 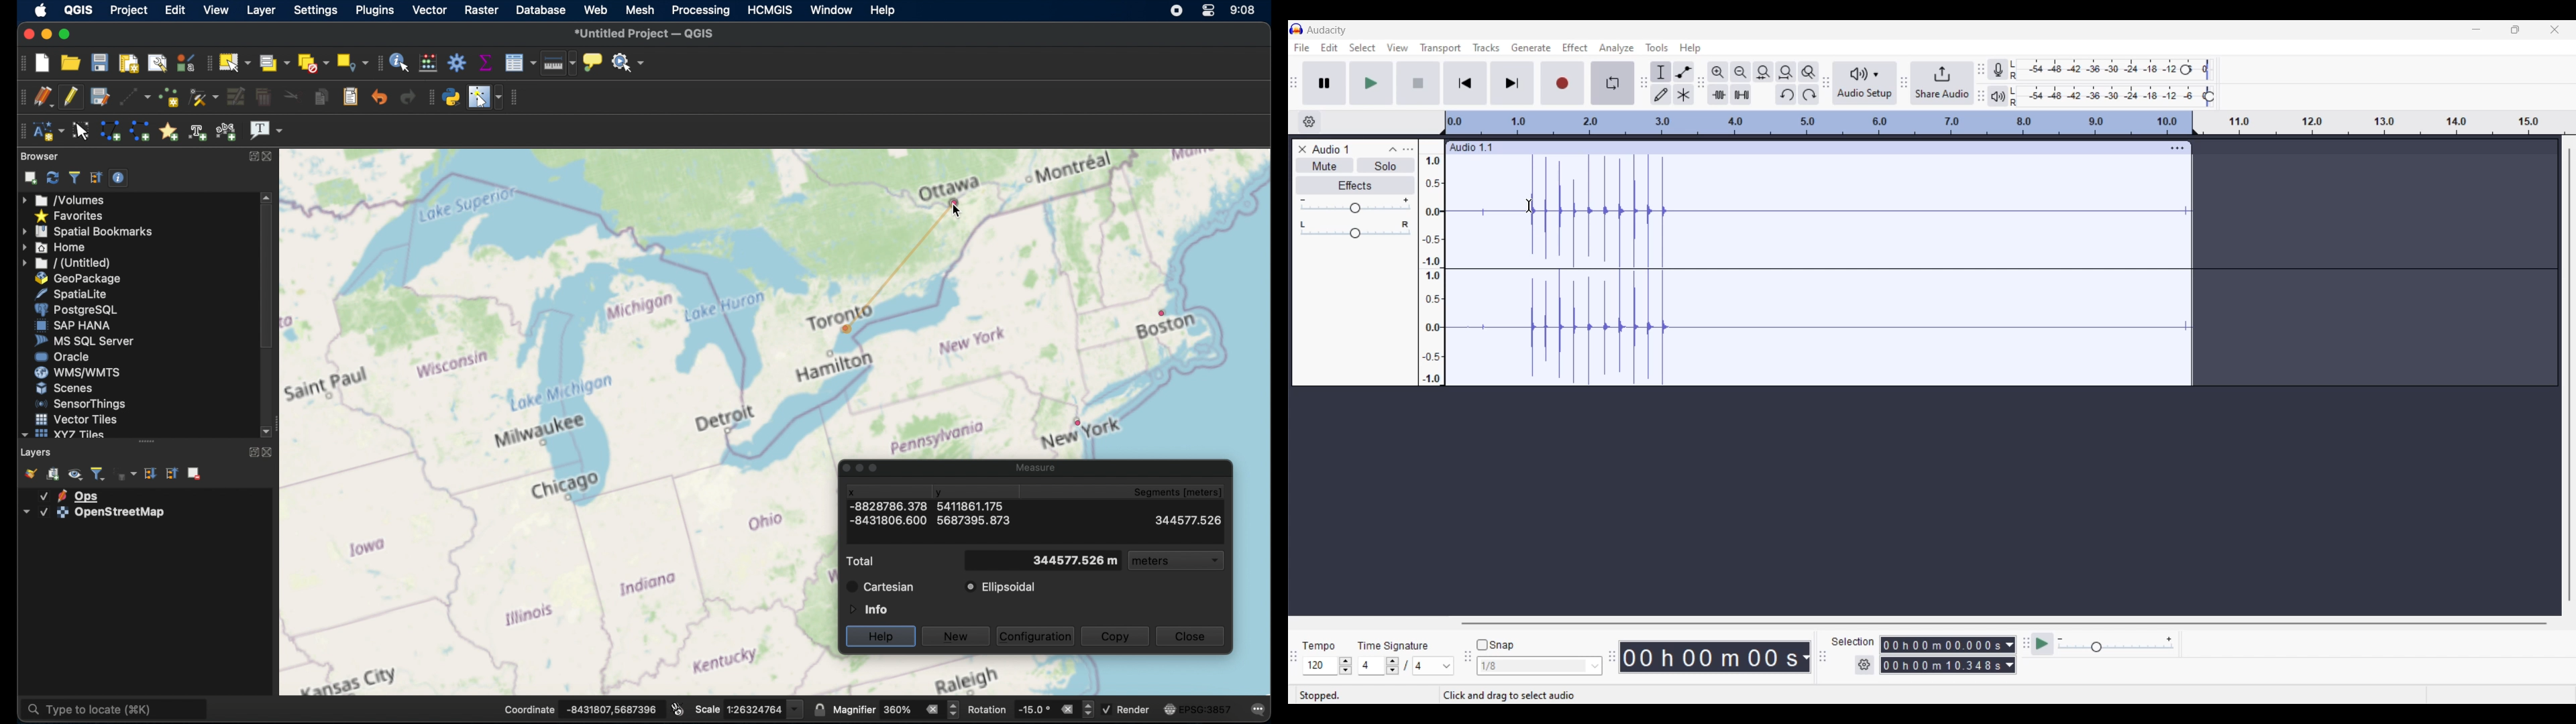 I want to click on Increase/Decrease time signature, so click(x=1392, y=666).